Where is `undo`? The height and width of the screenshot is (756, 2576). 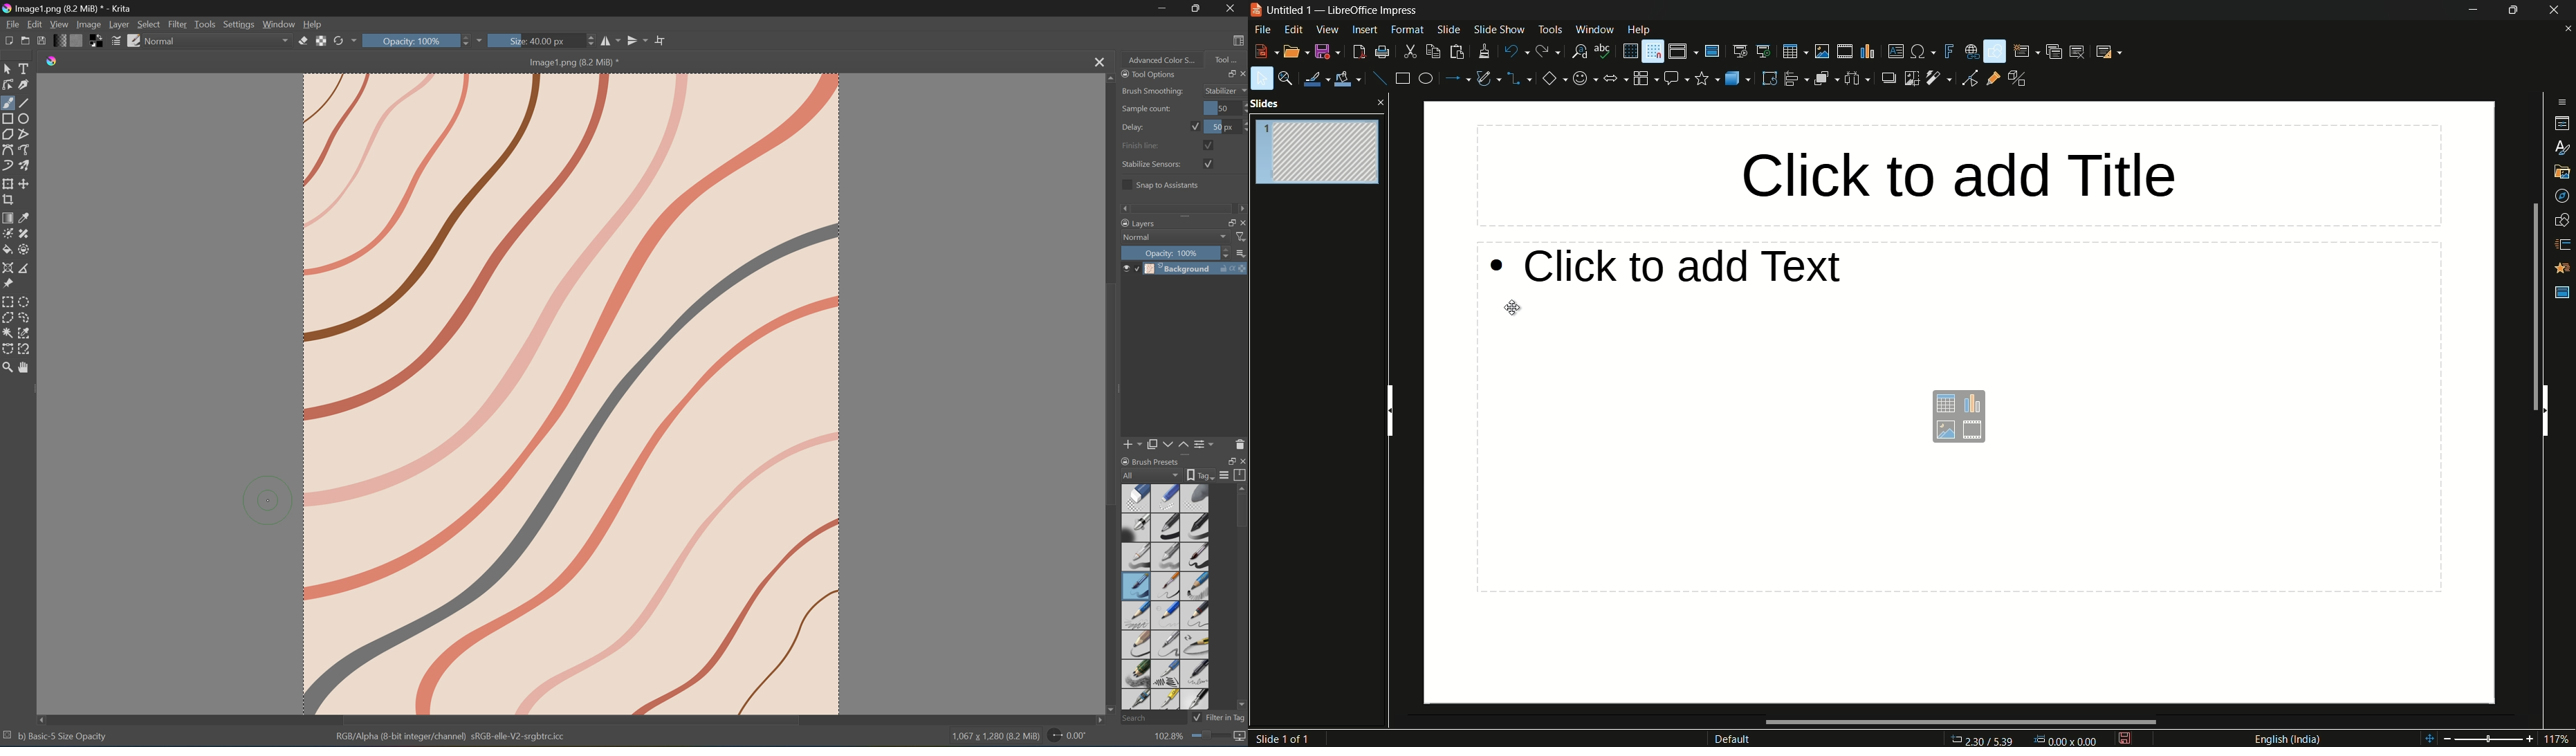
undo is located at coordinates (1516, 50).